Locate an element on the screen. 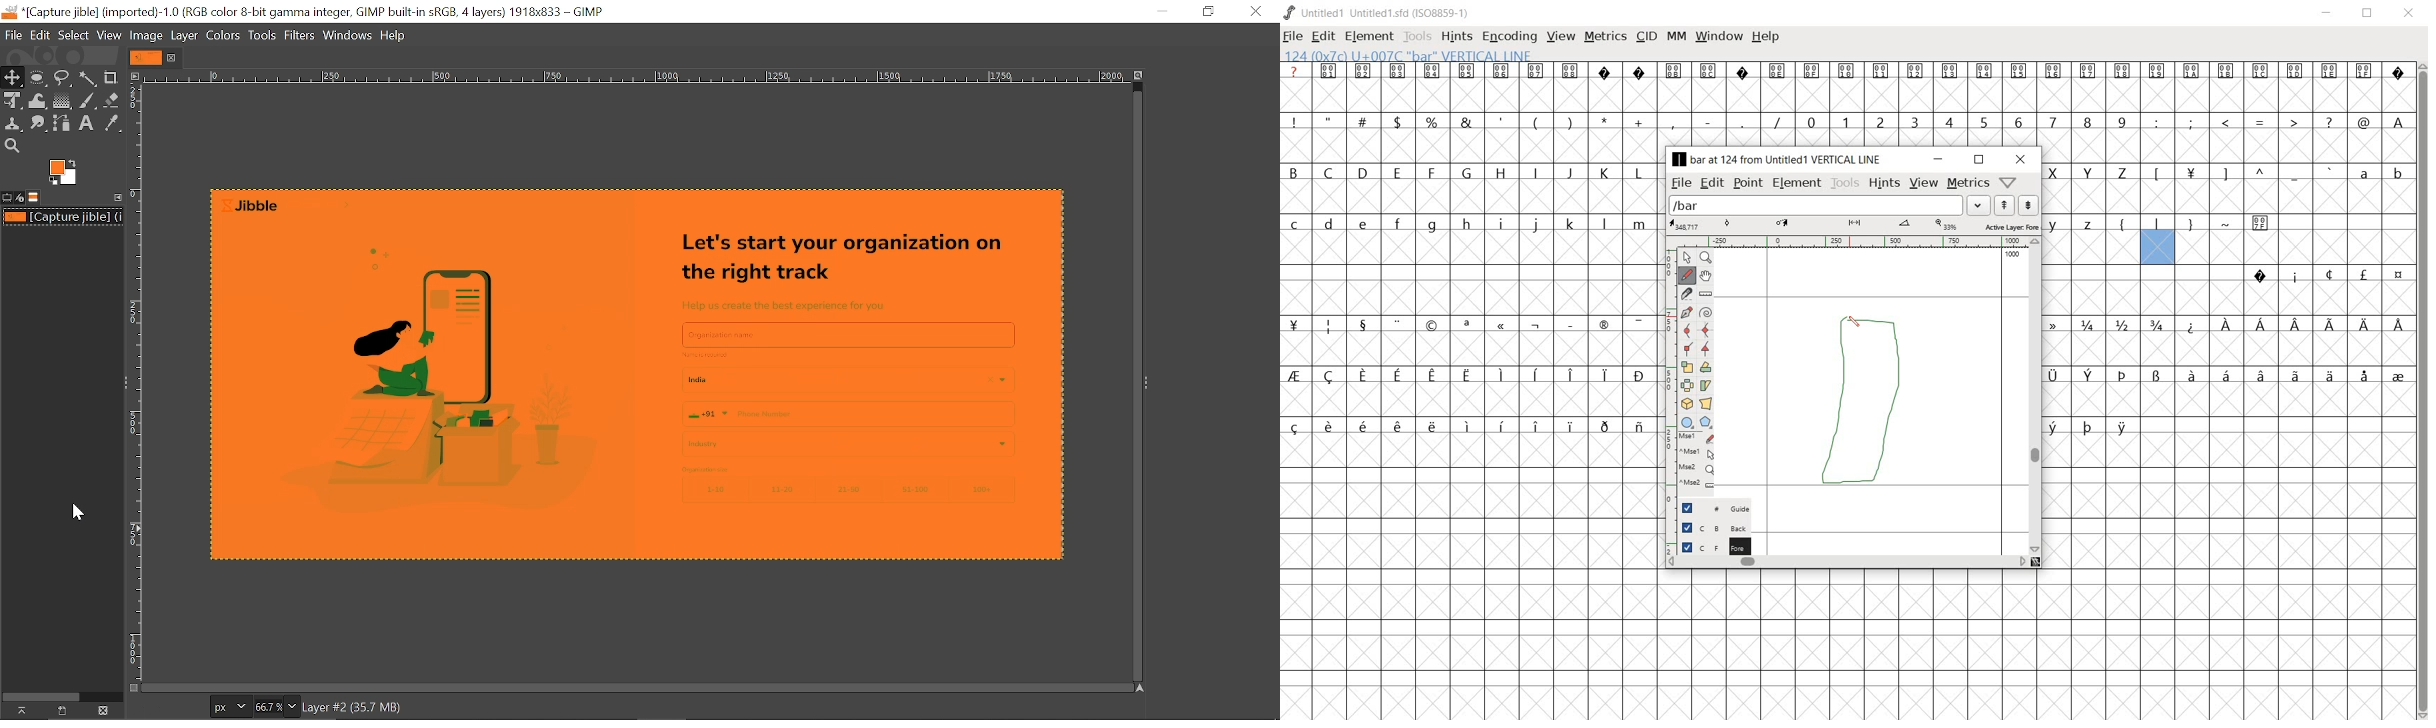  special letters is located at coordinates (2089, 426).